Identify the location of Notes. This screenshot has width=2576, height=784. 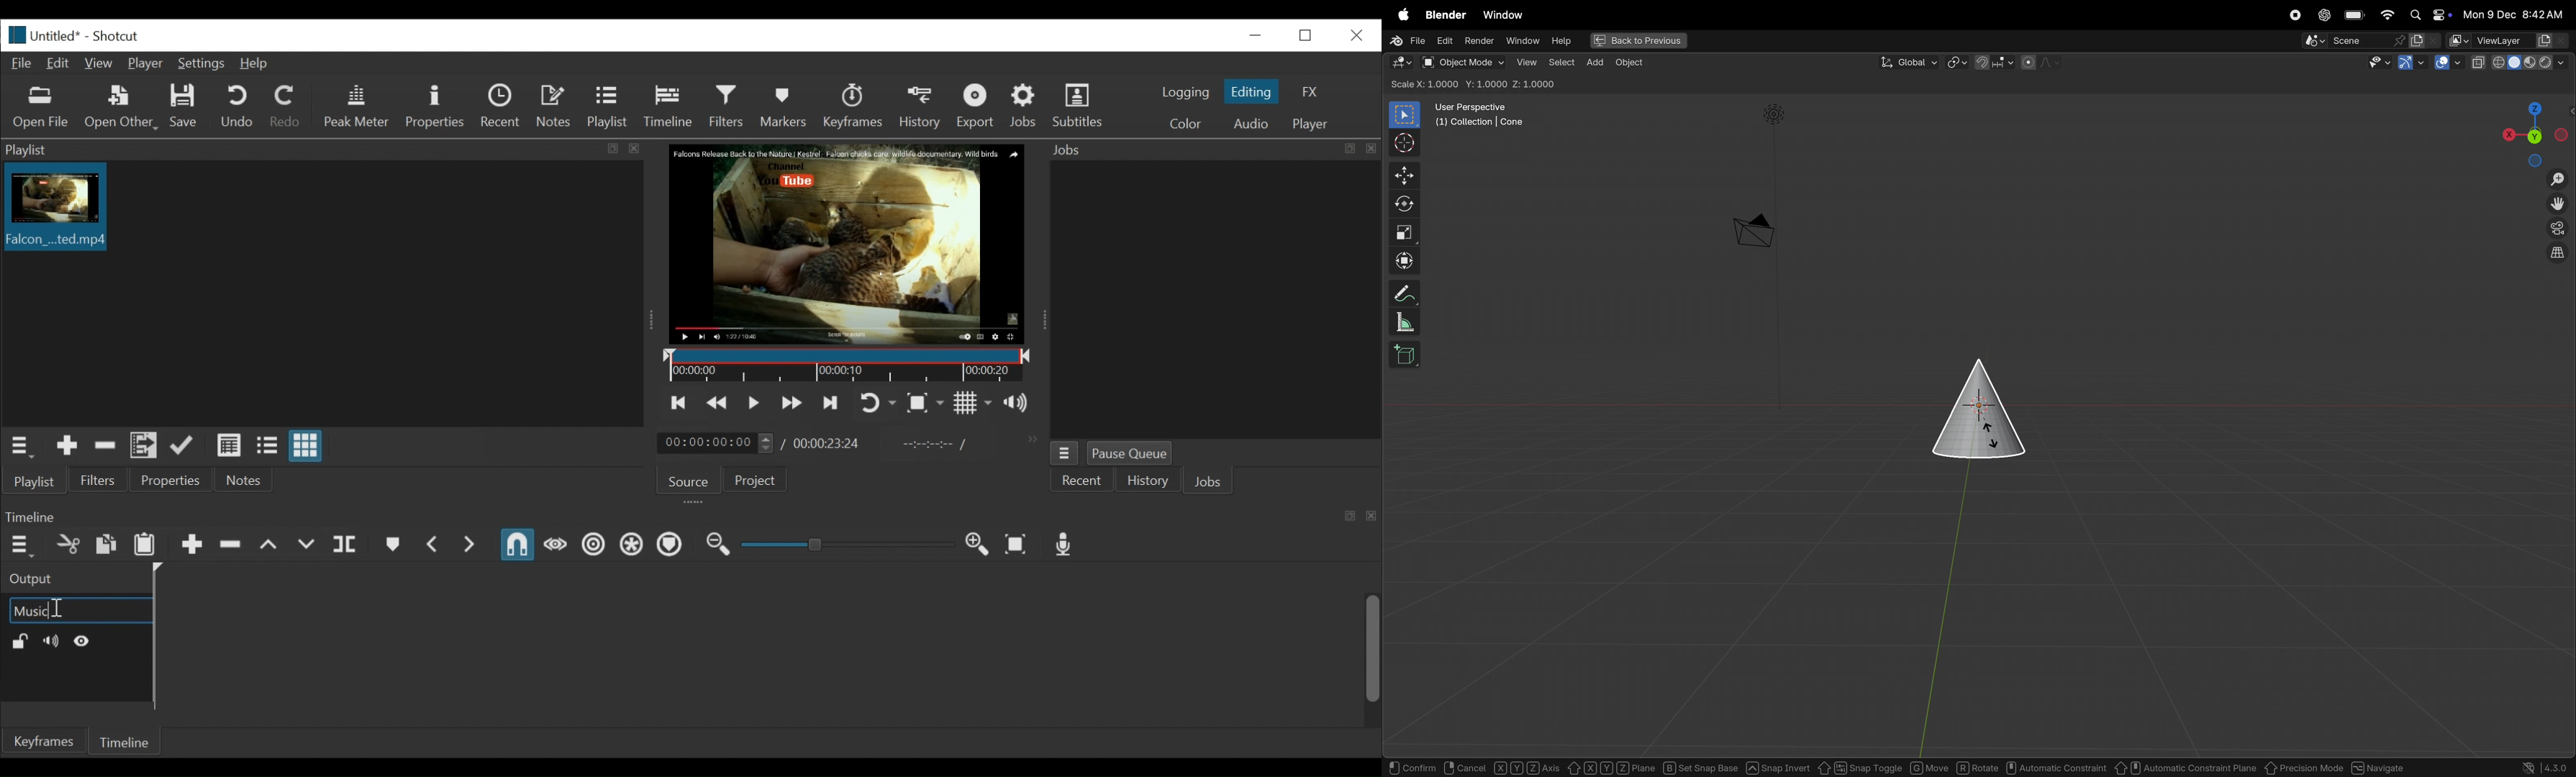
(247, 482).